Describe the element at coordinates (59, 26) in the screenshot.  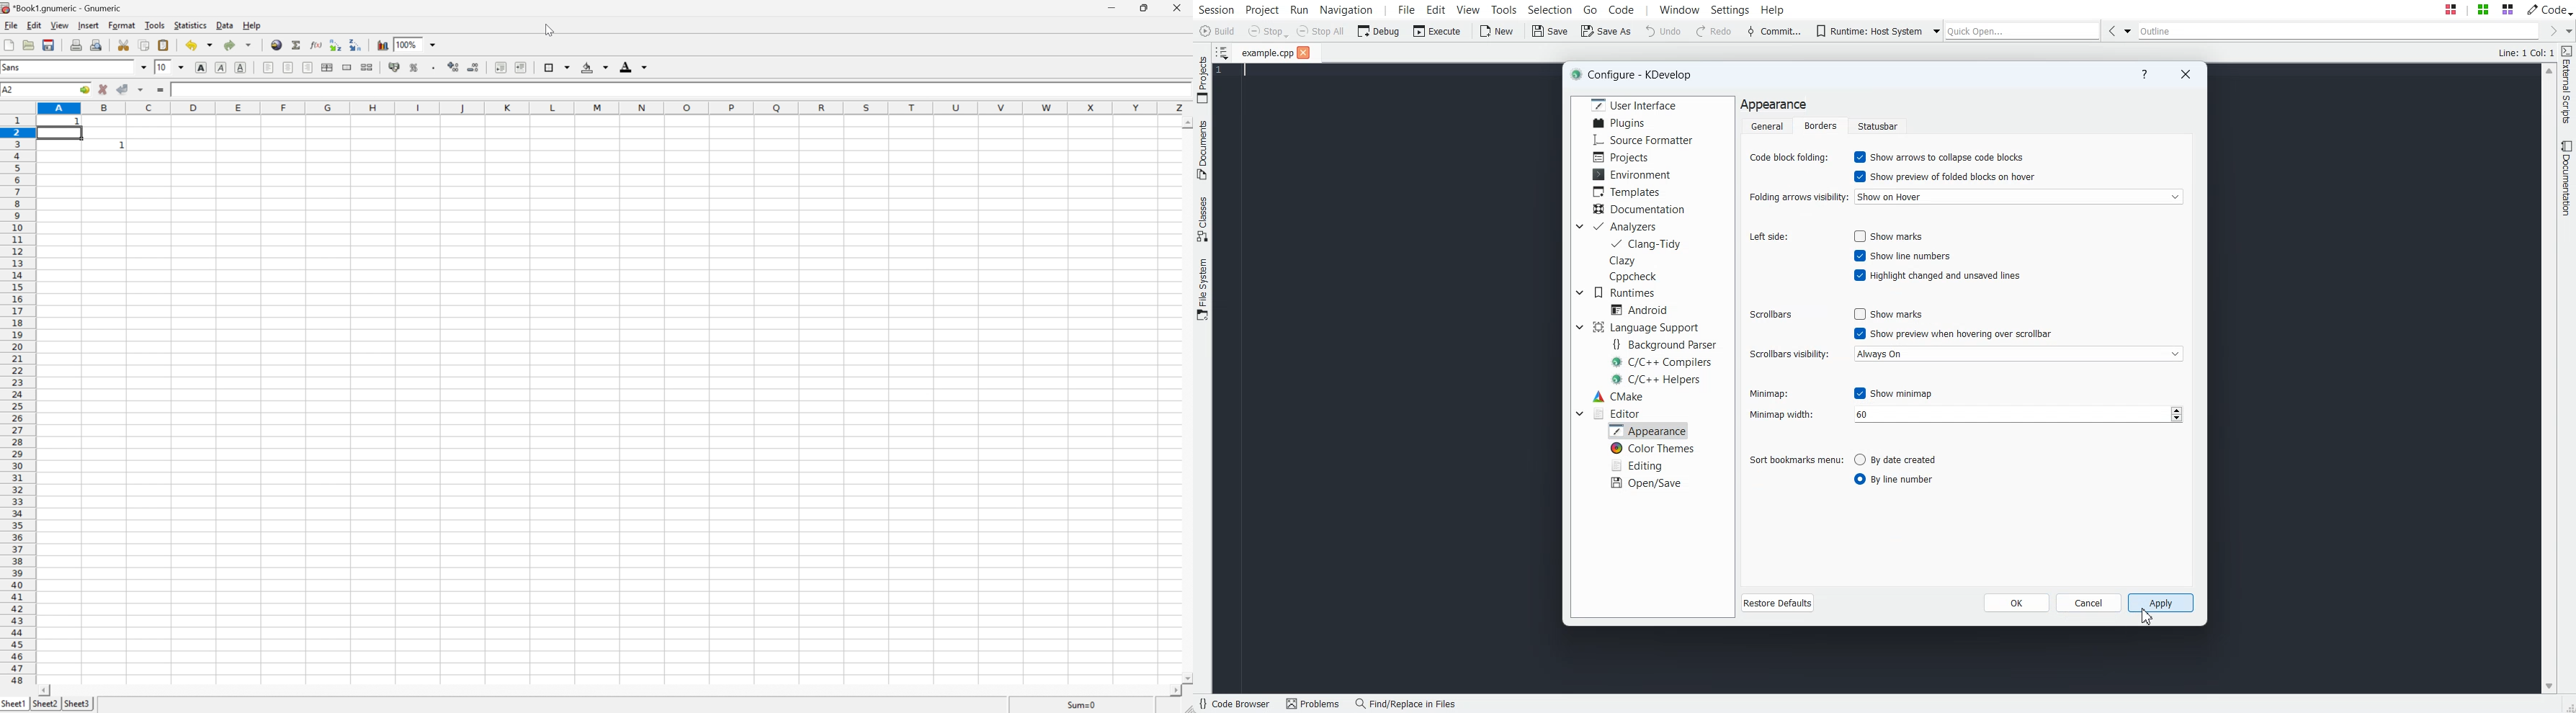
I see `view` at that location.